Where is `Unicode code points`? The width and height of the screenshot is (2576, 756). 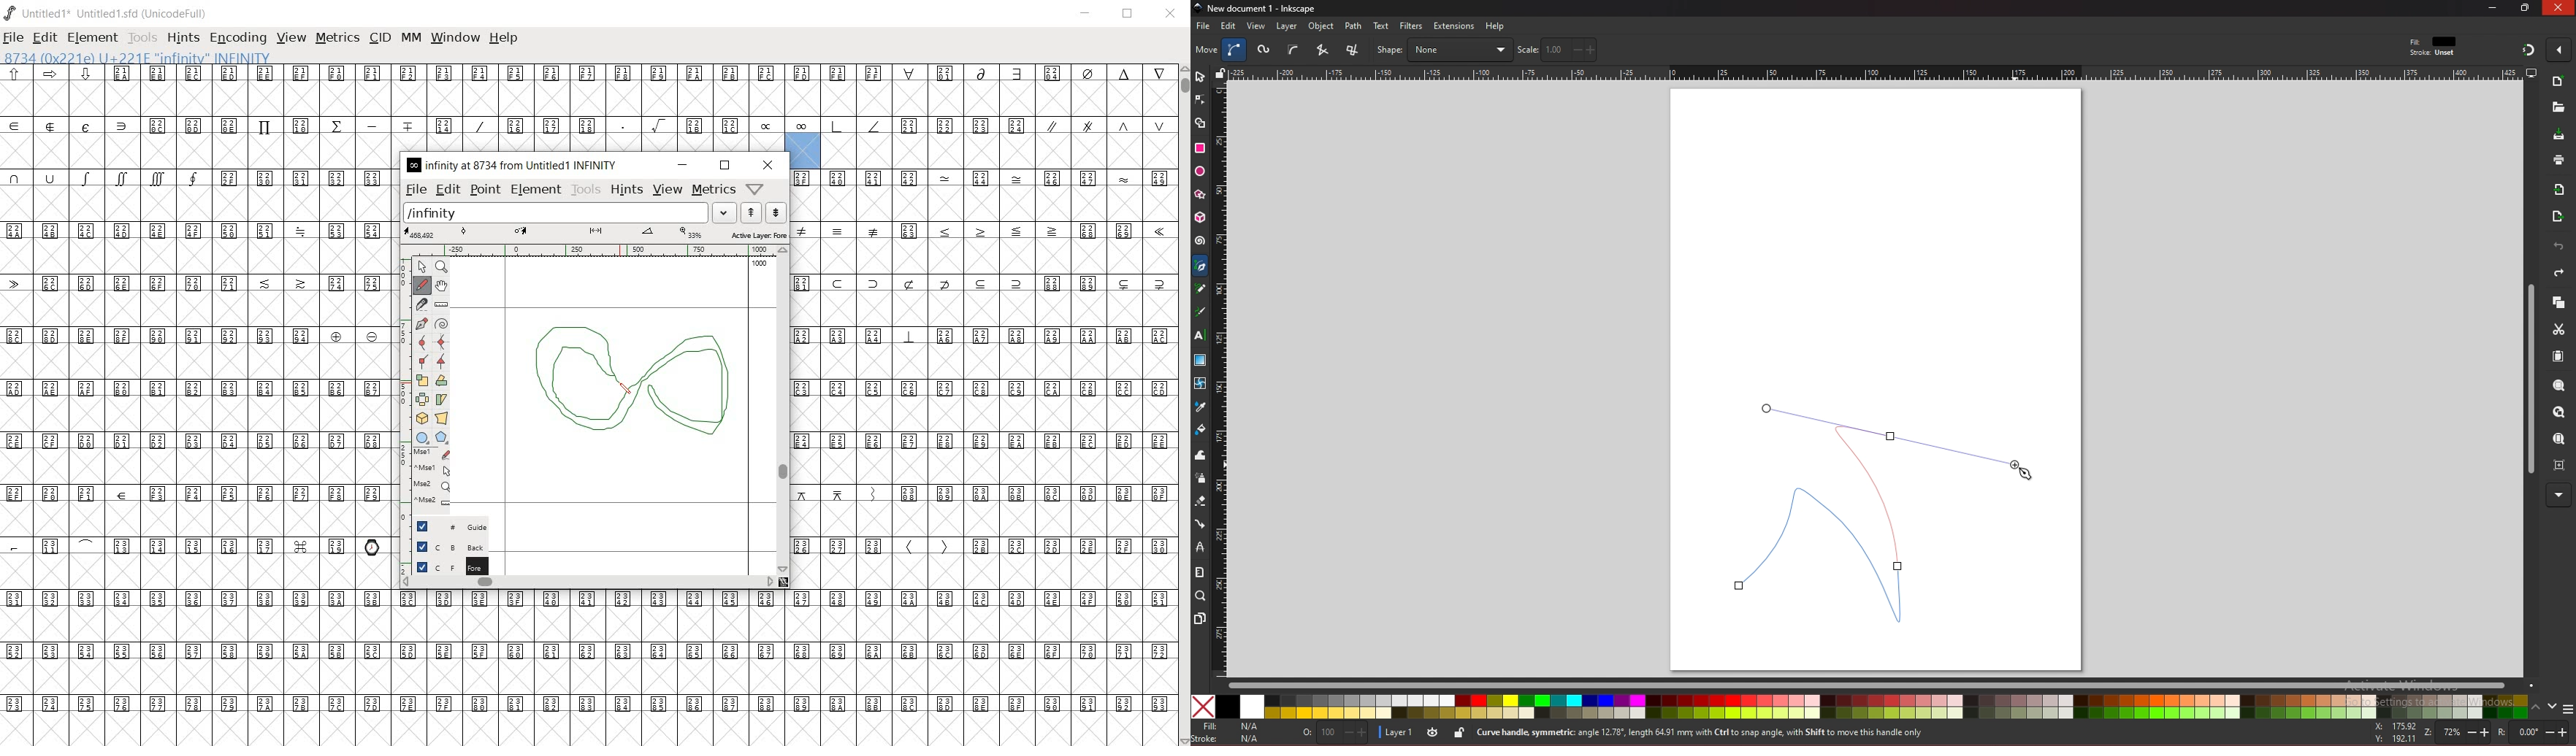
Unicode code points is located at coordinates (1082, 493).